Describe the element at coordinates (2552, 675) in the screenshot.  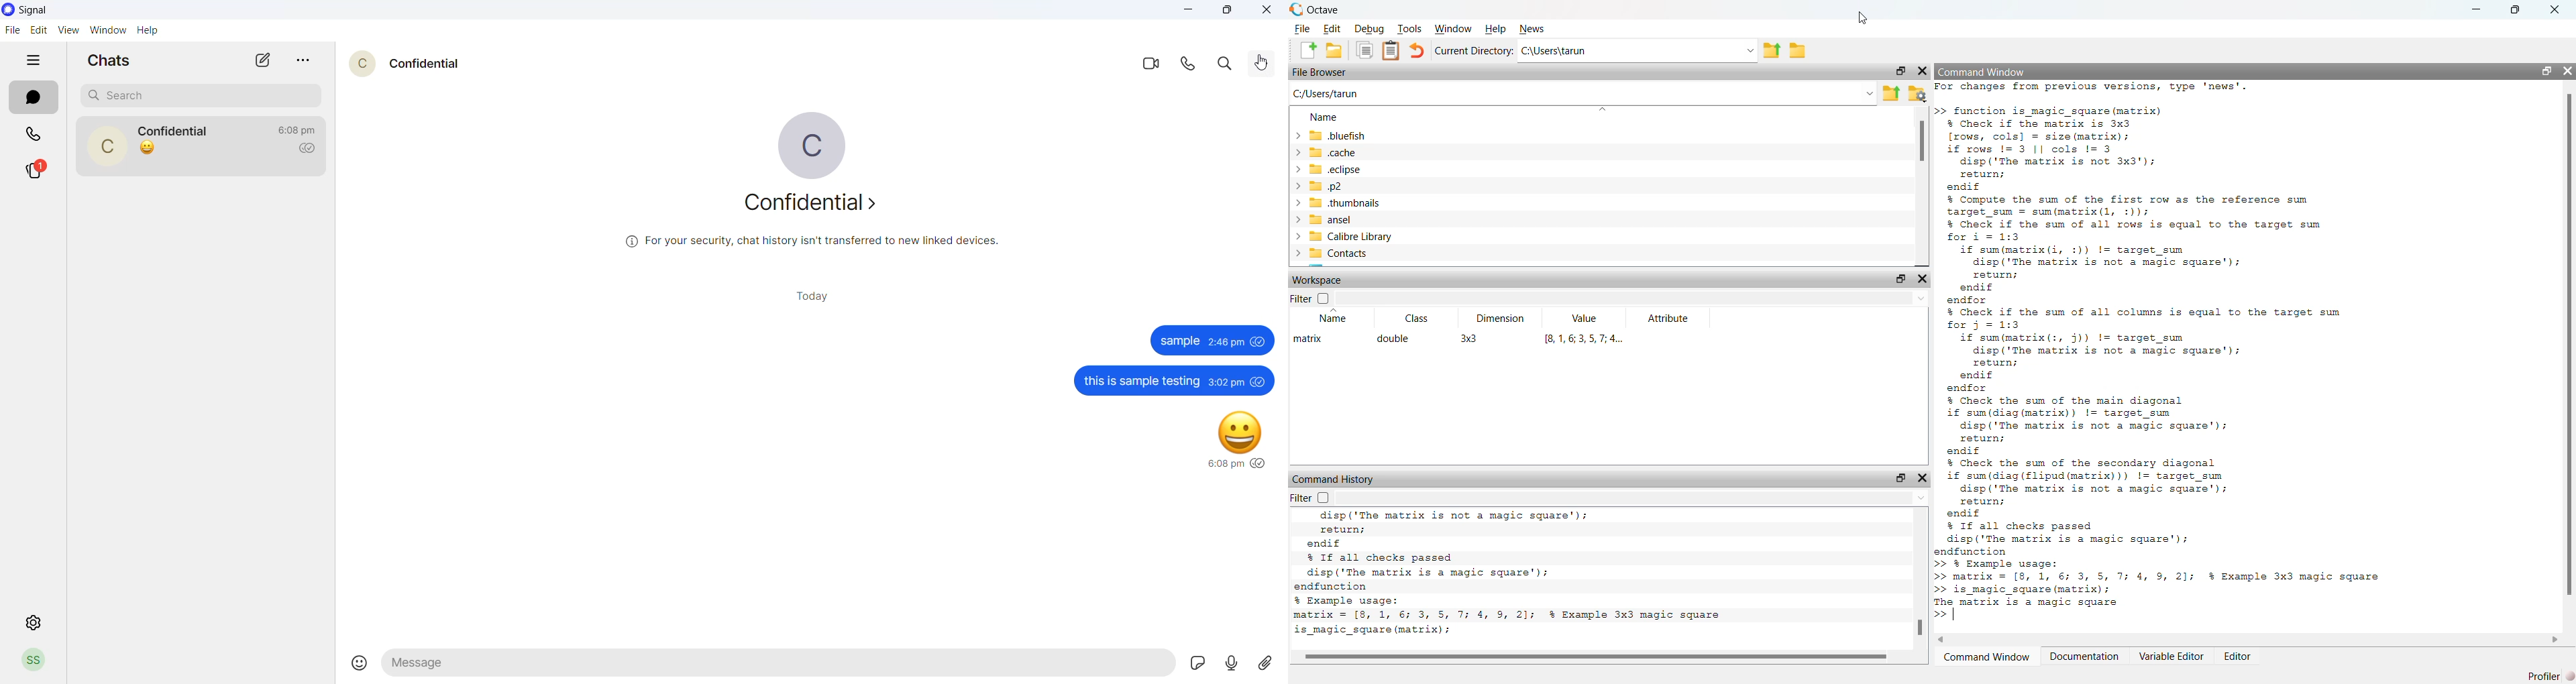
I see `Profiler` at that location.